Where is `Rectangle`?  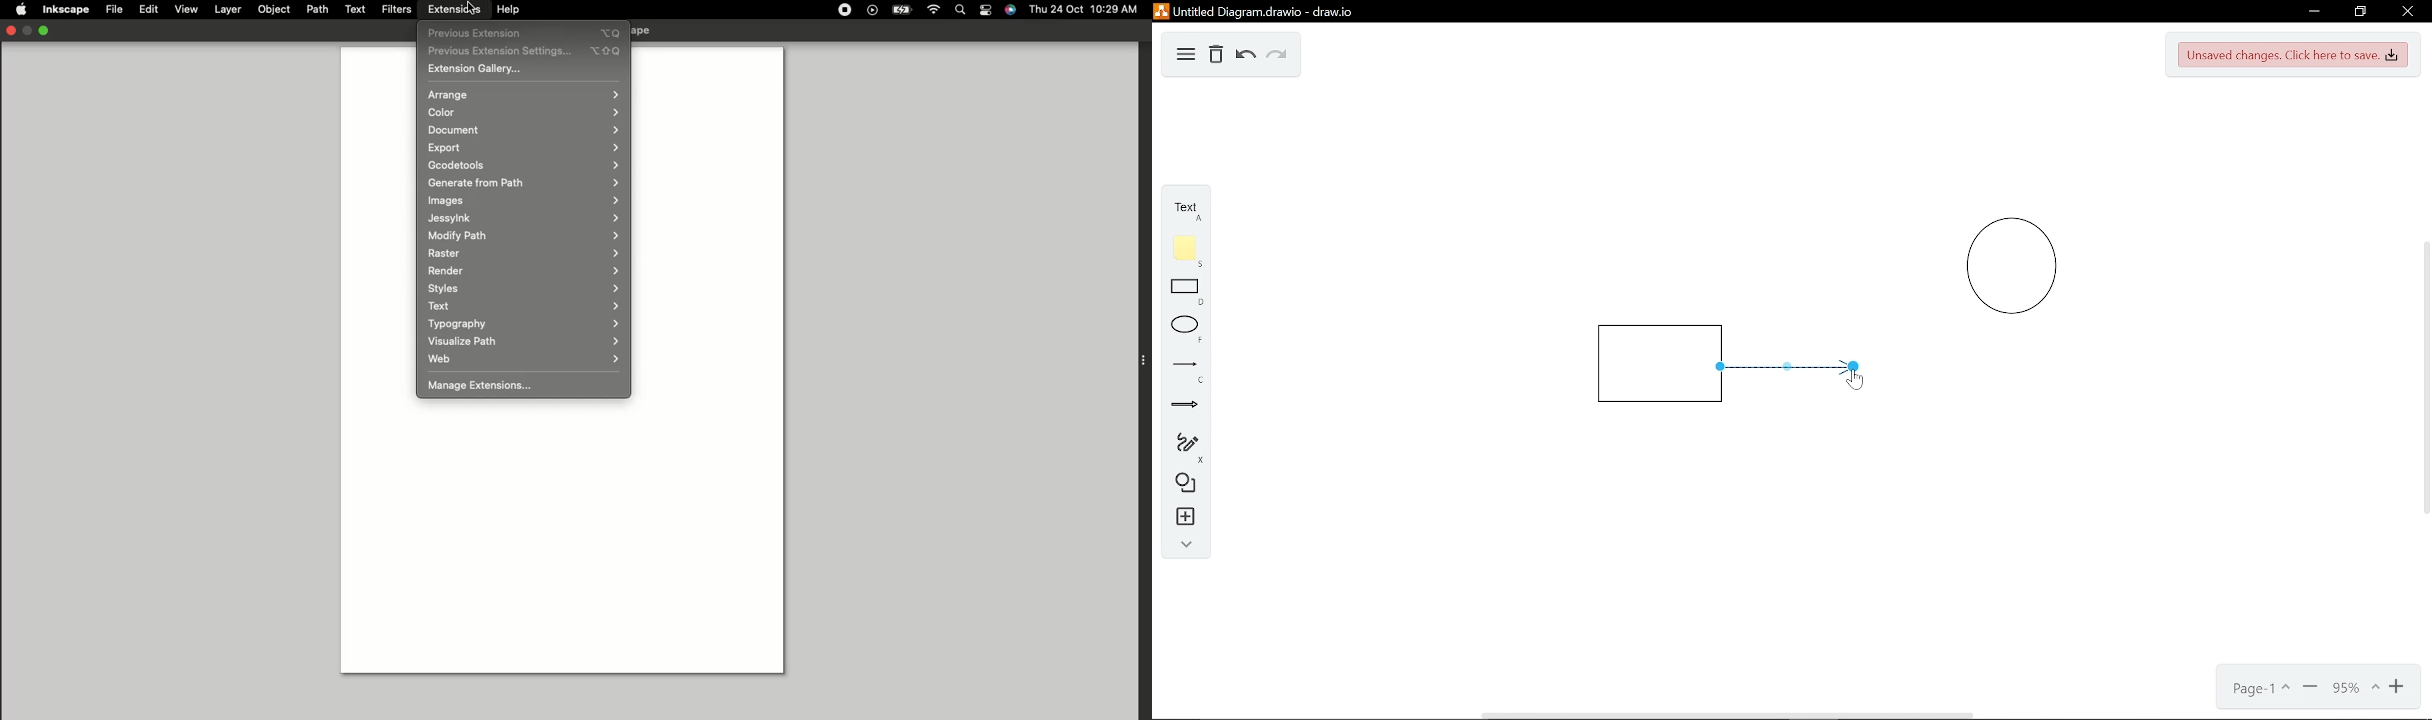
Rectangle is located at coordinates (1181, 292).